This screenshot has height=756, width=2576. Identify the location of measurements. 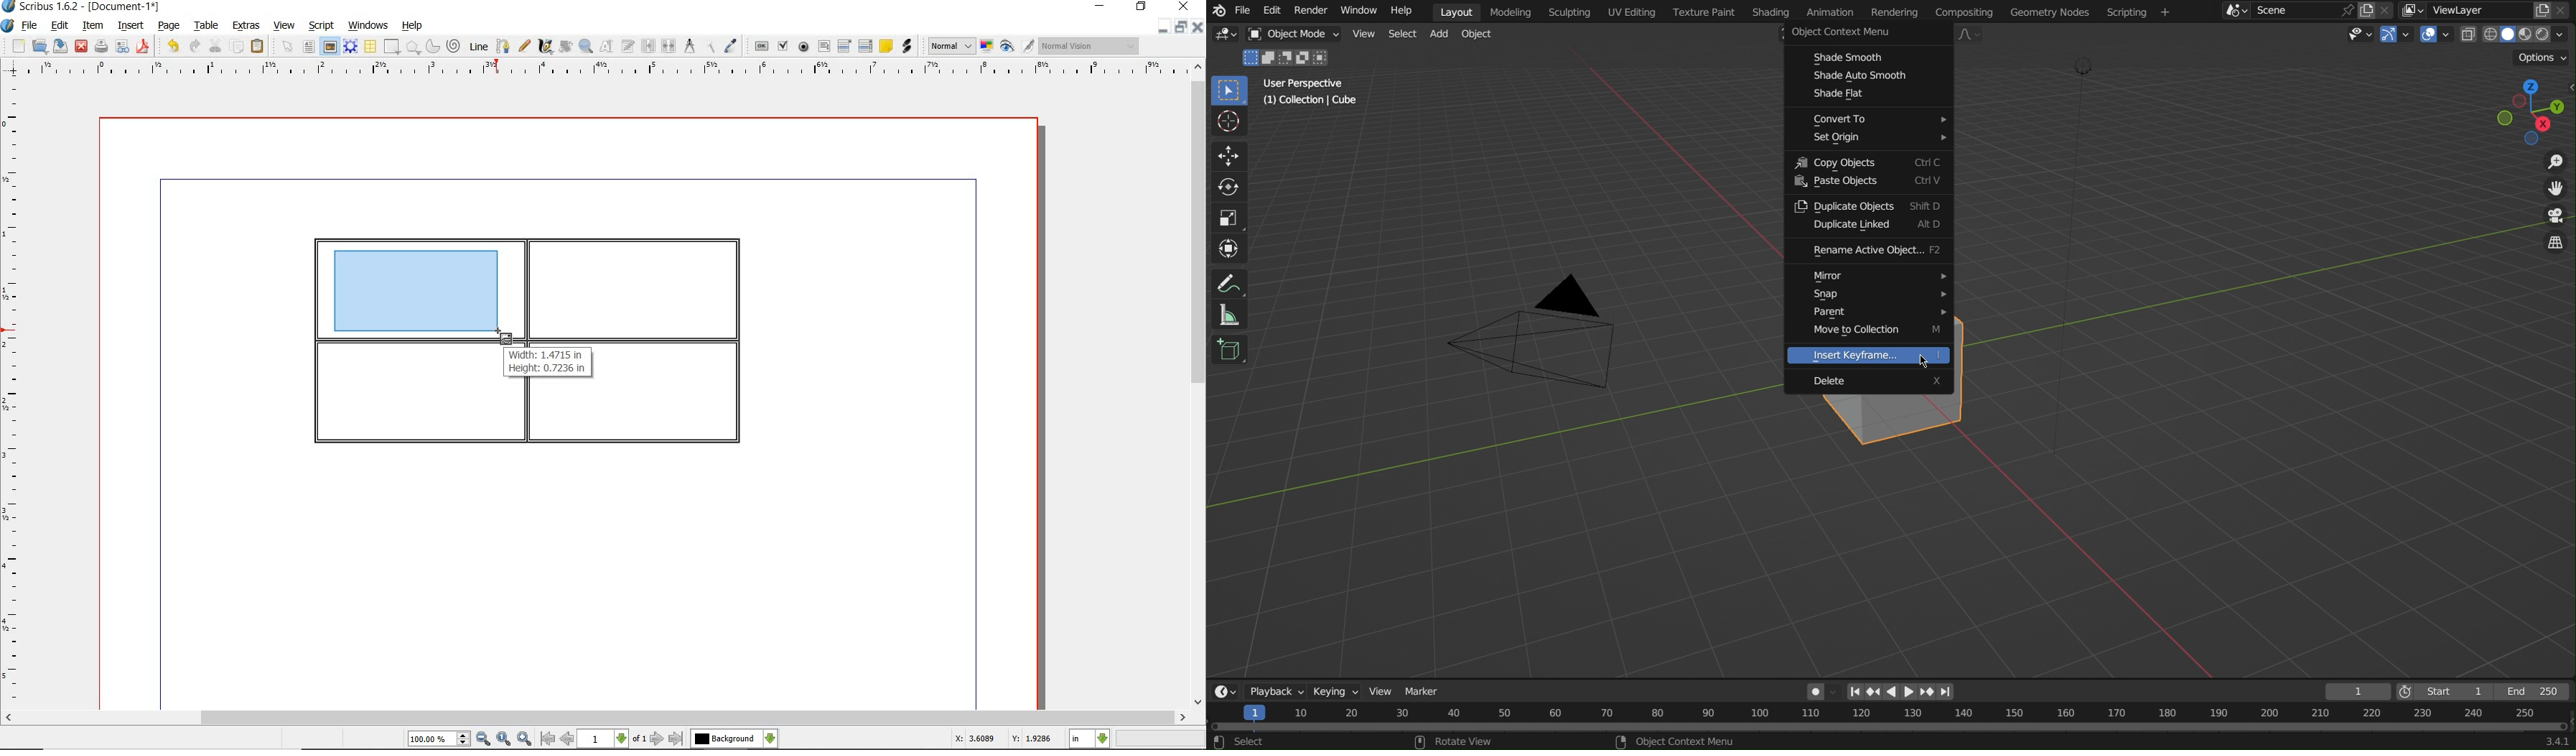
(690, 46).